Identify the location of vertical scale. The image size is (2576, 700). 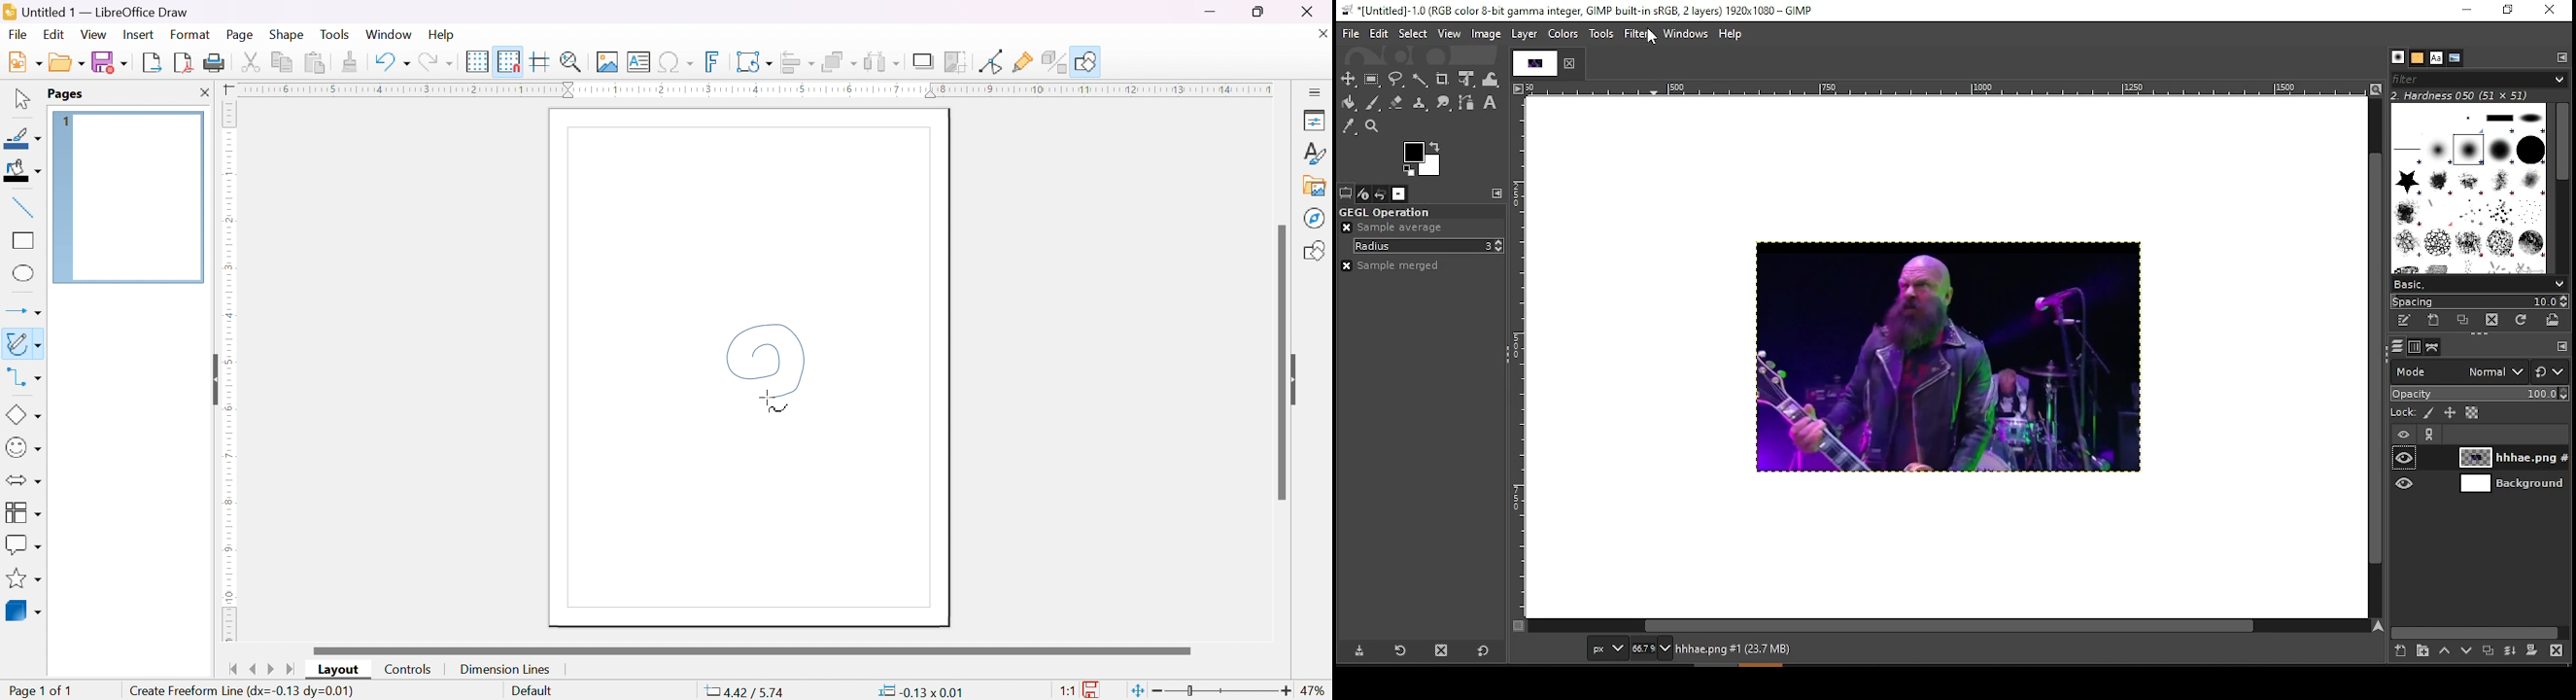
(1518, 360).